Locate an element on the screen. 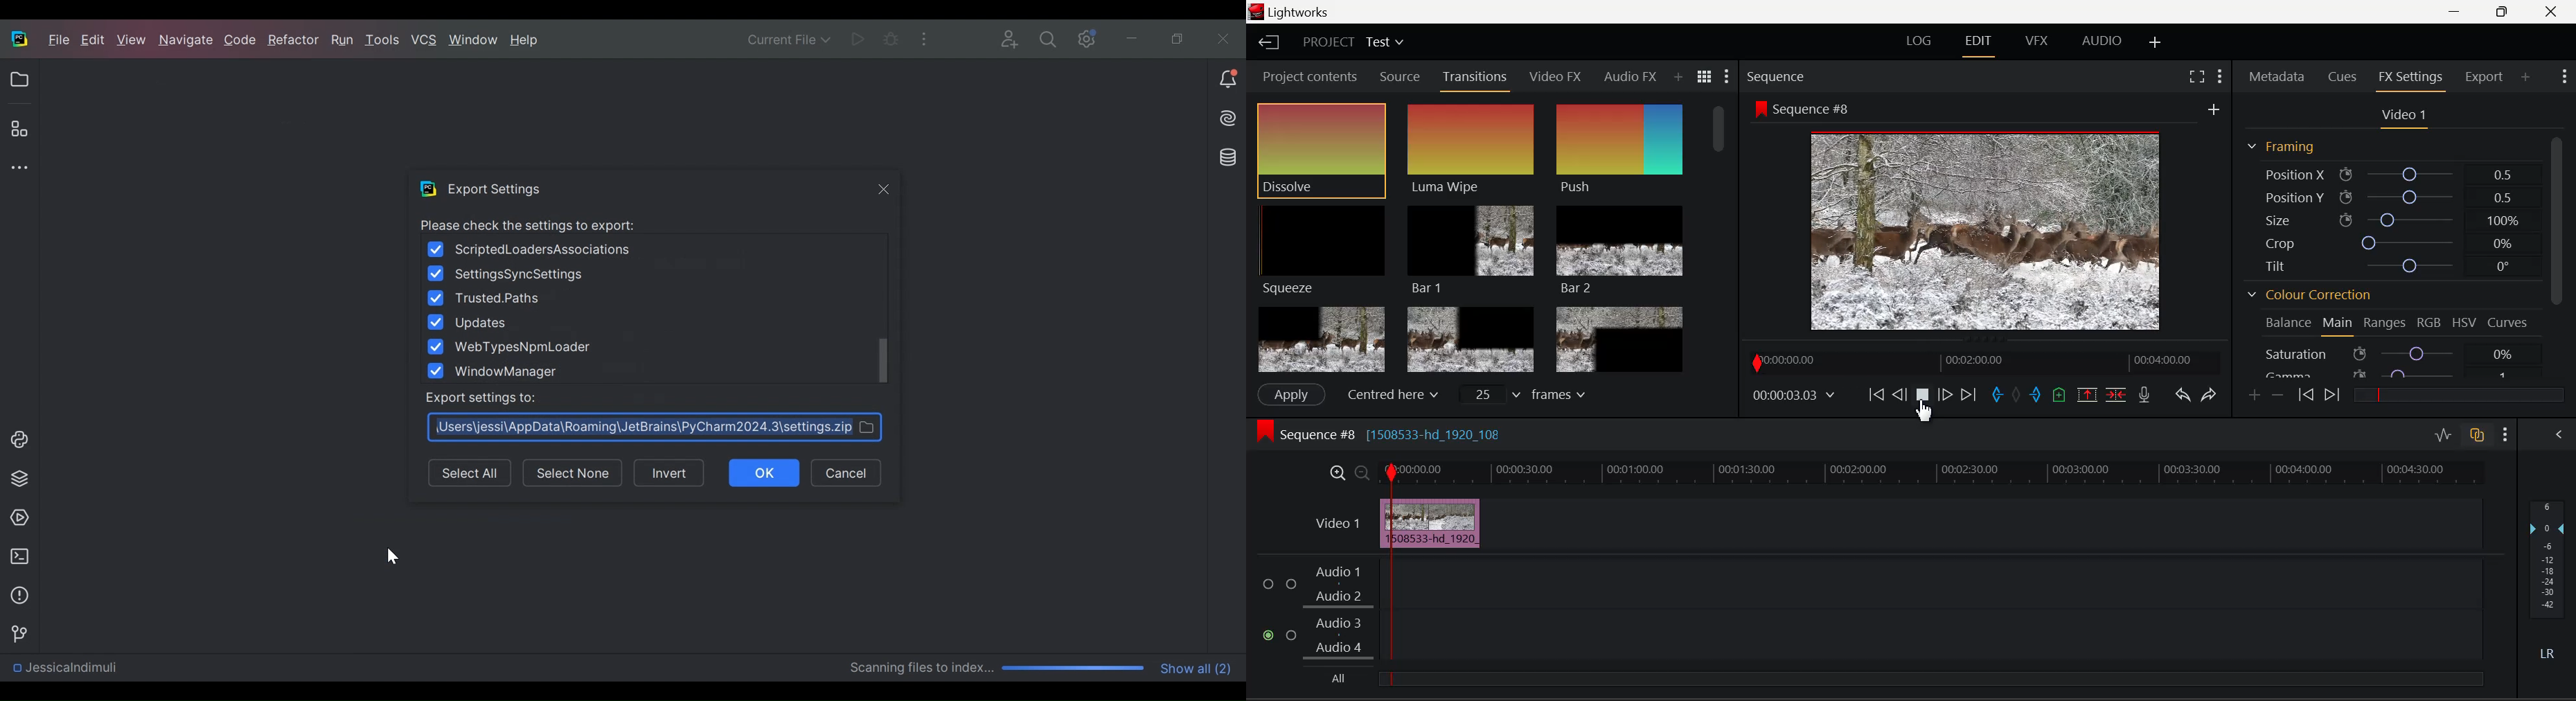  VCS is located at coordinates (424, 41).